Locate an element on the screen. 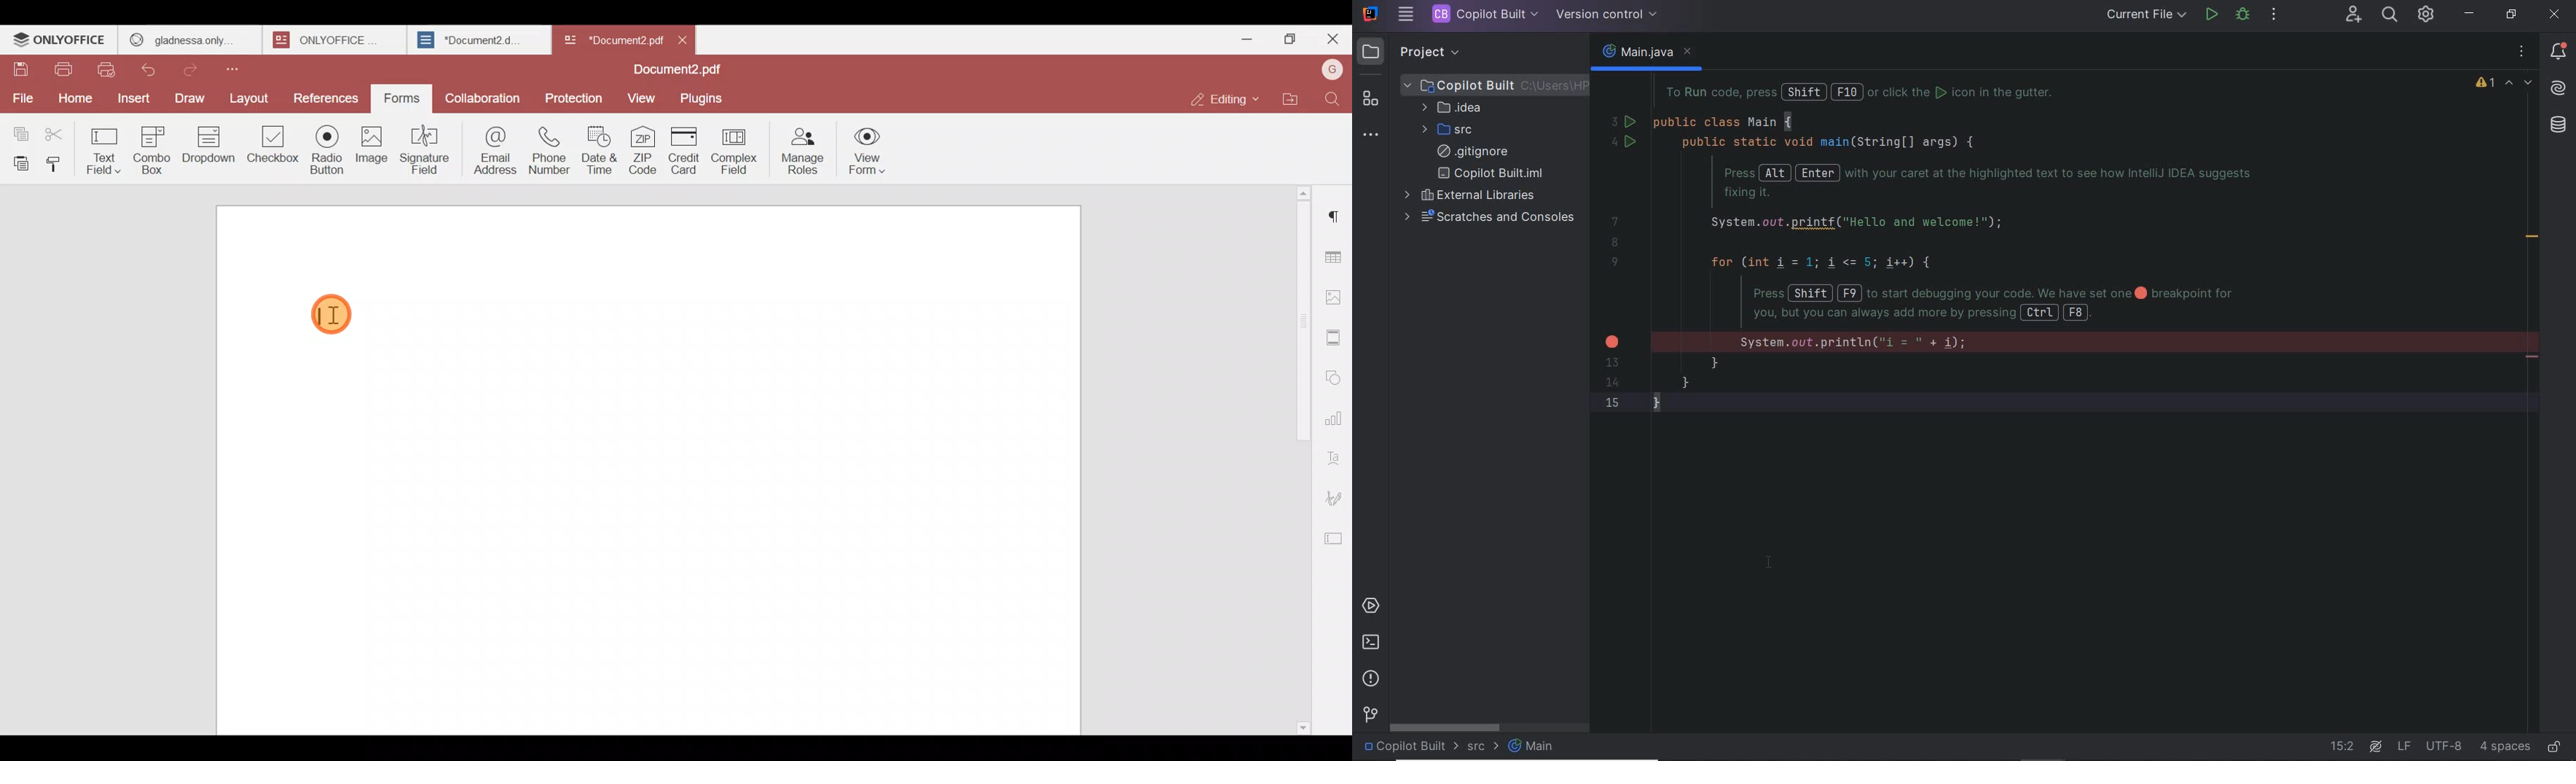 This screenshot has width=2576, height=784. Header & footer settings is located at coordinates (1336, 341).